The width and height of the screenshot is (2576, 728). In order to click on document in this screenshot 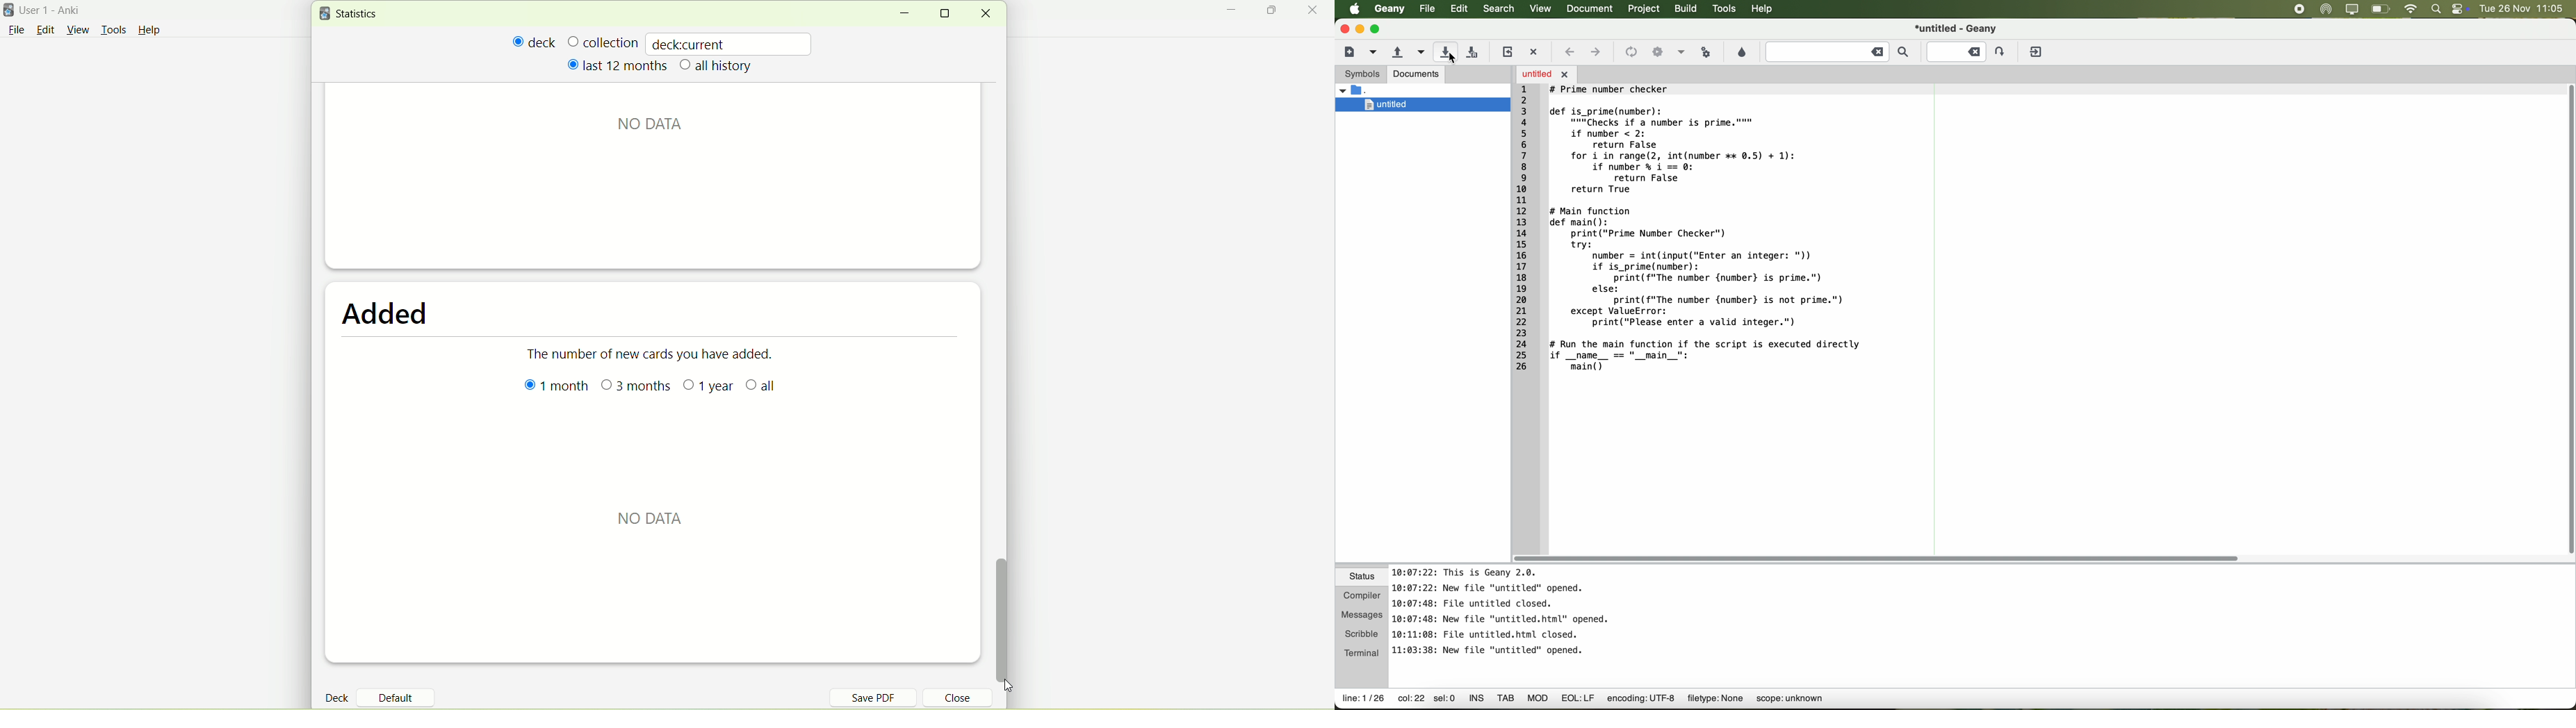, I will do `click(1593, 9)`.